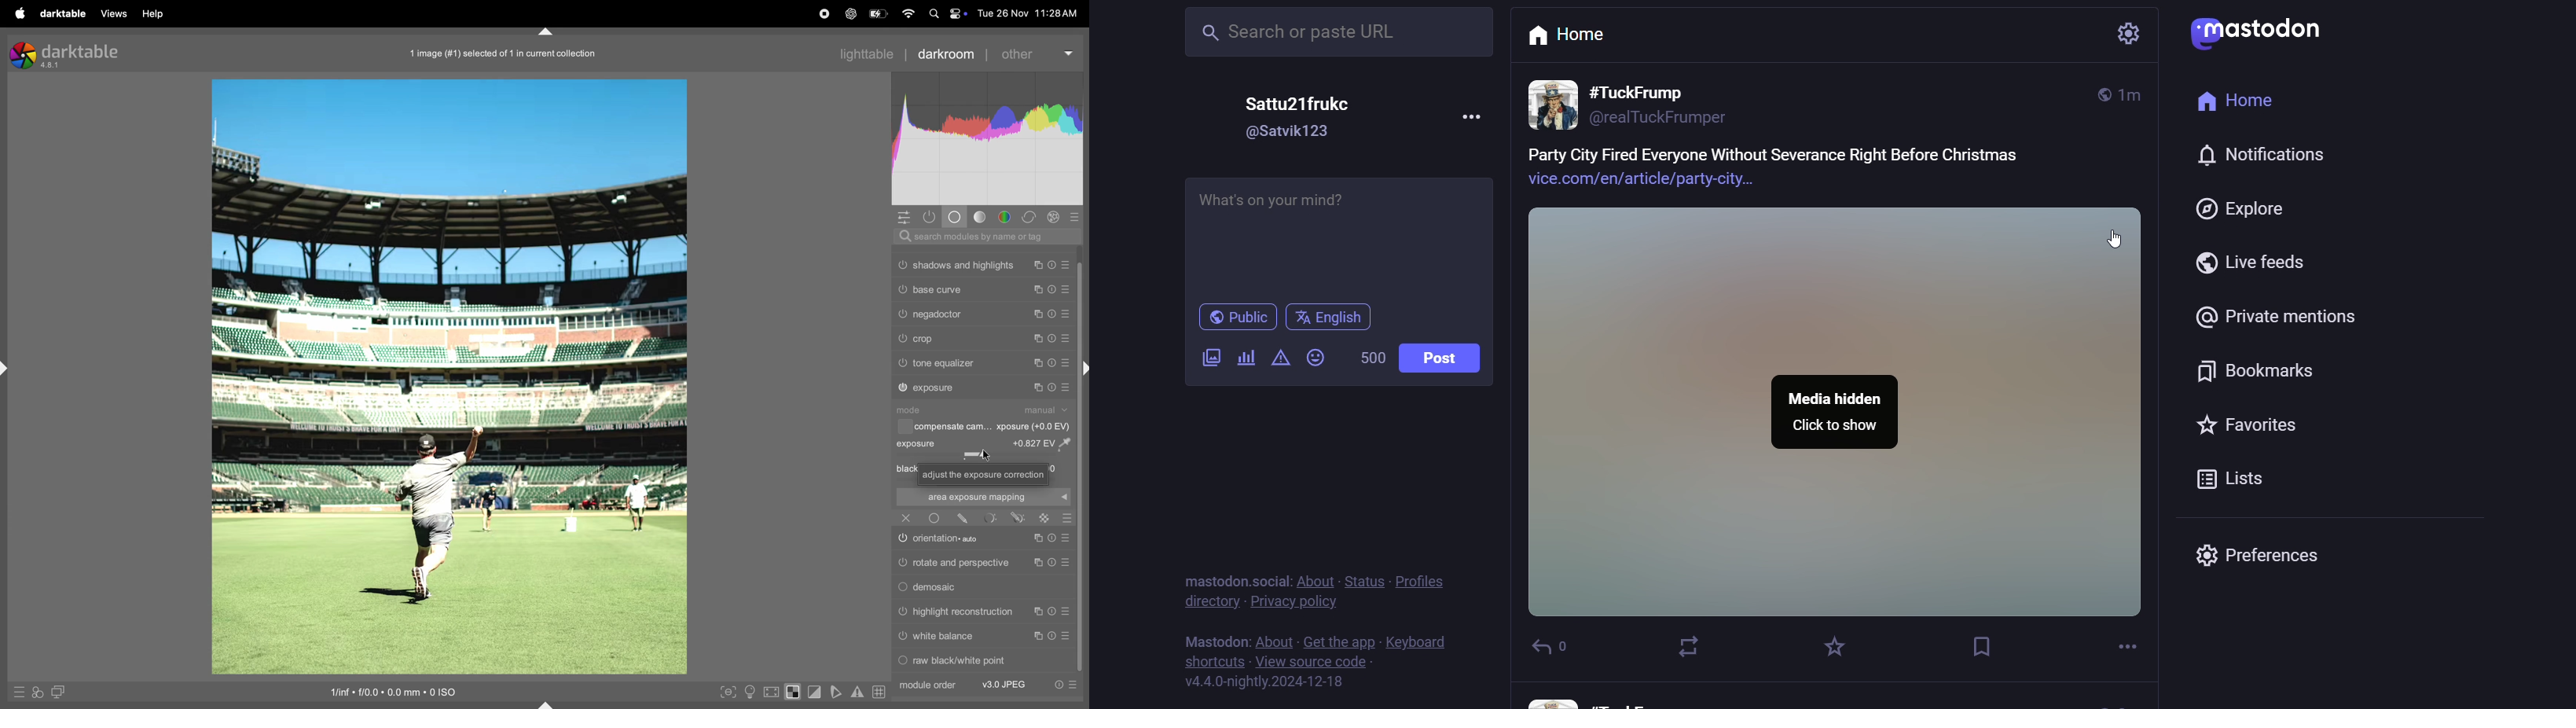 Image resolution: width=2576 pixels, height=728 pixels. Describe the element at coordinates (7, 369) in the screenshot. I see `expand or collapse ` at that location.